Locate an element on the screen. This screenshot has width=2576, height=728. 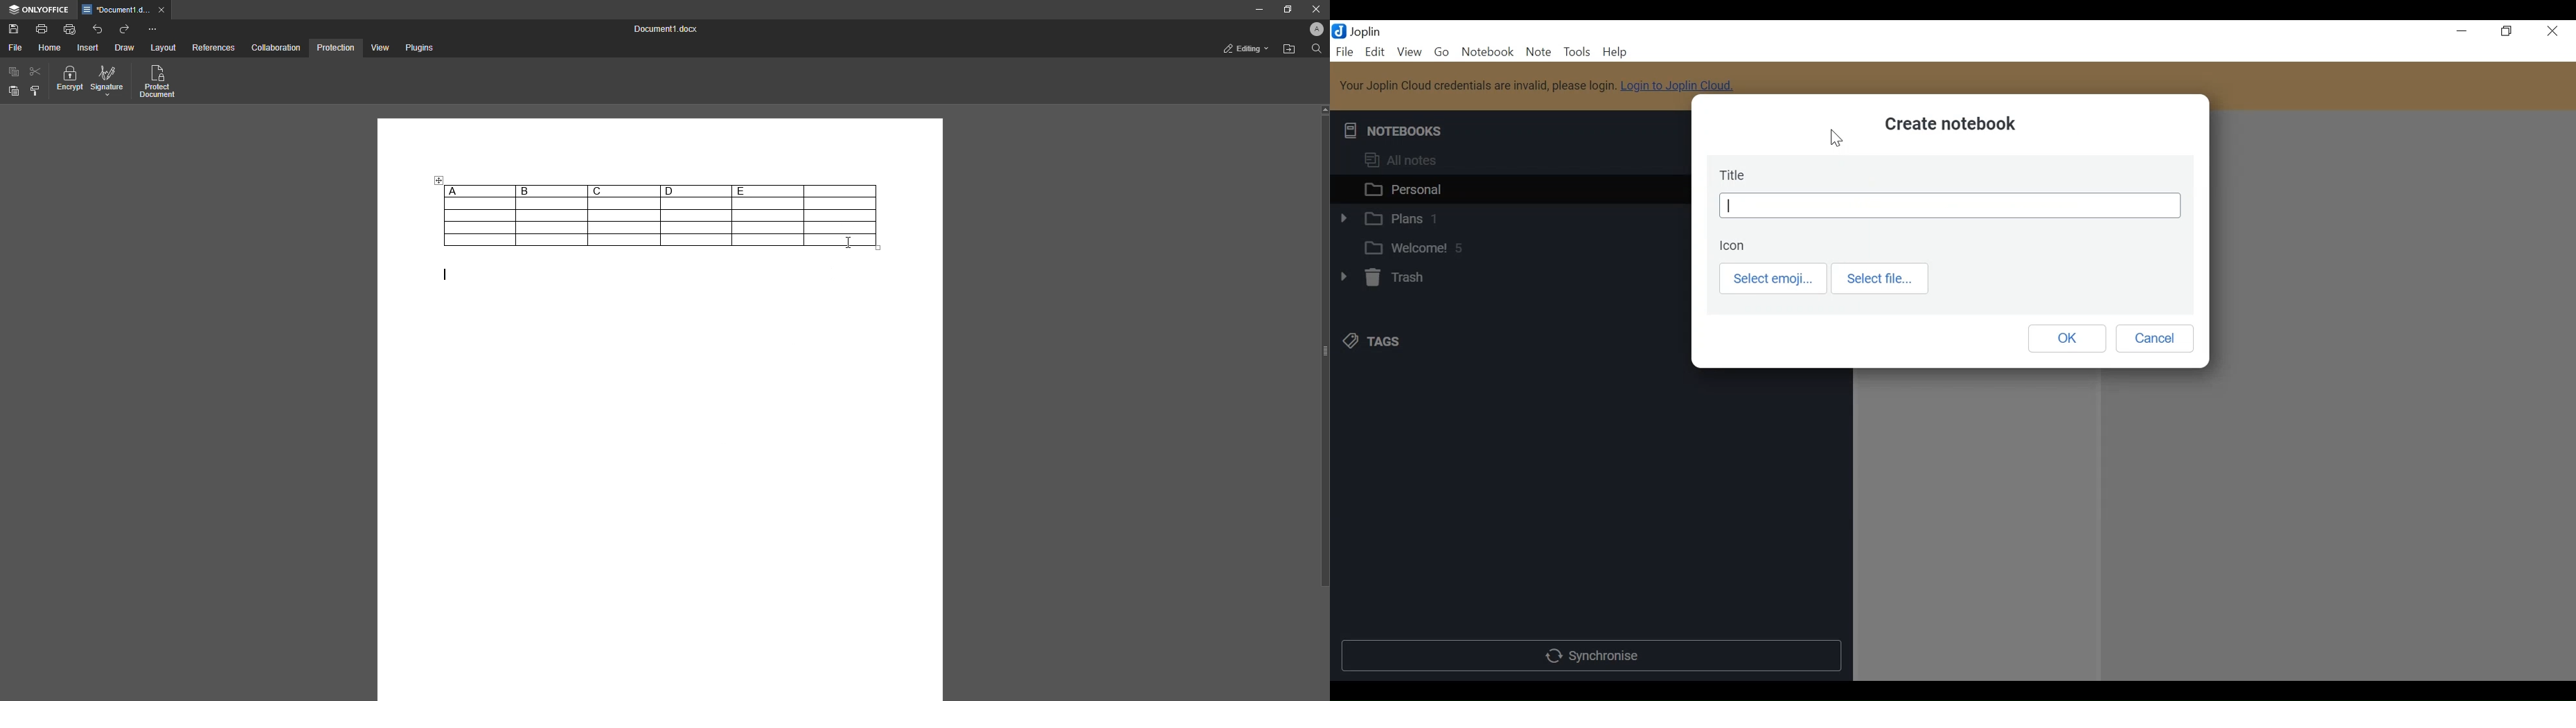
Quick print is located at coordinates (70, 28).